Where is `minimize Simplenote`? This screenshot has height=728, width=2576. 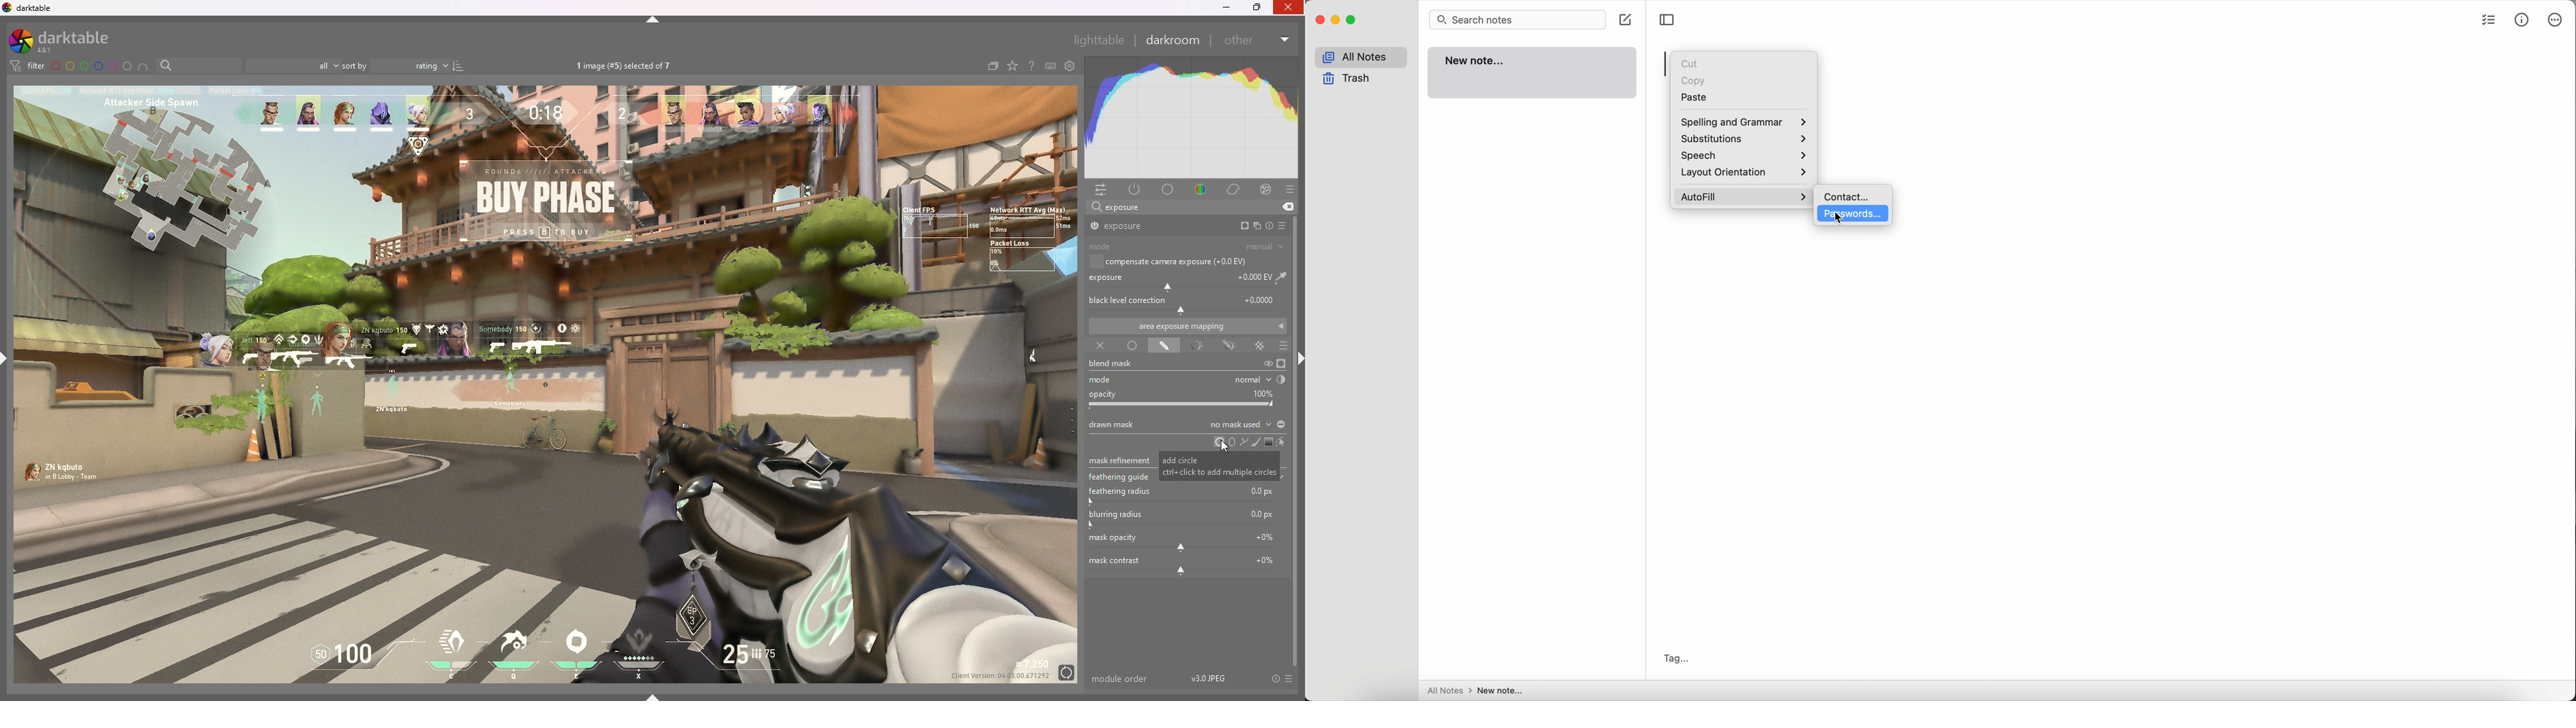 minimize Simplenote is located at coordinates (1338, 20).